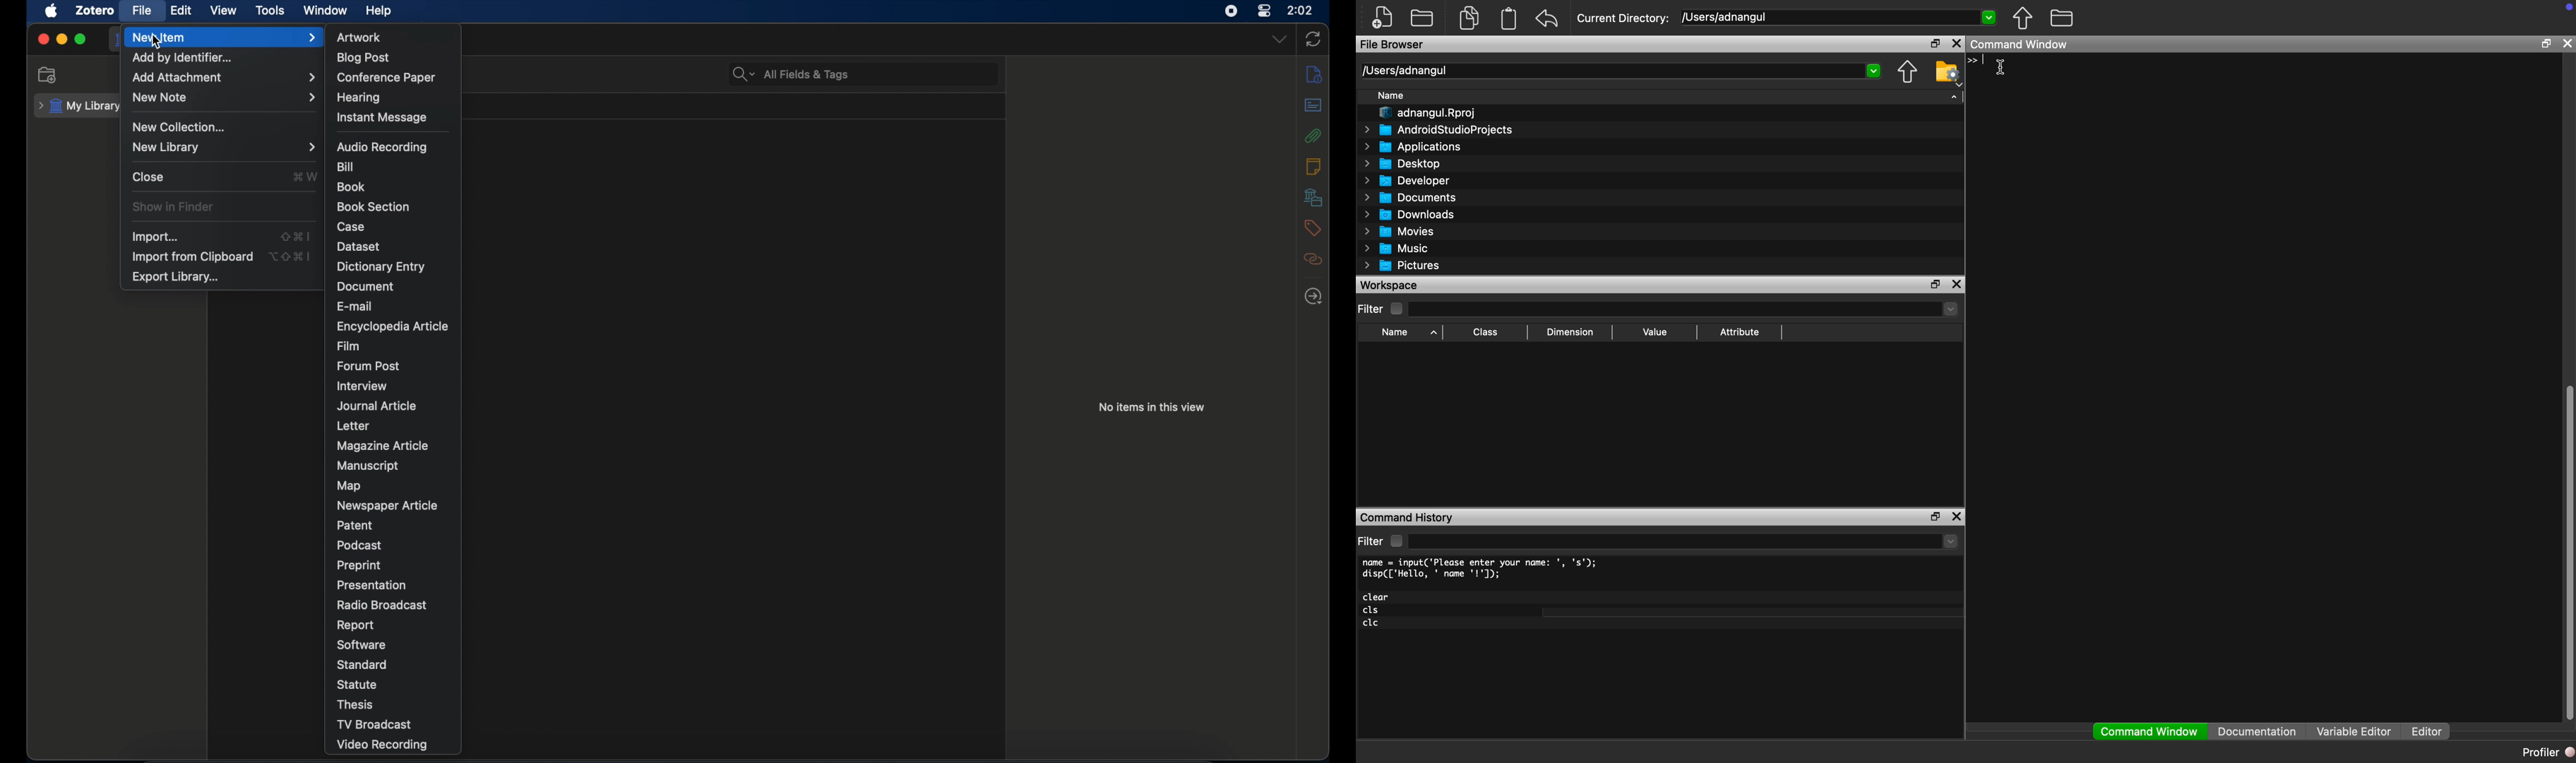  What do you see at coordinates (1313, 197) in the screenshot?
I see `libraries` at bounding box center [1313, 197].